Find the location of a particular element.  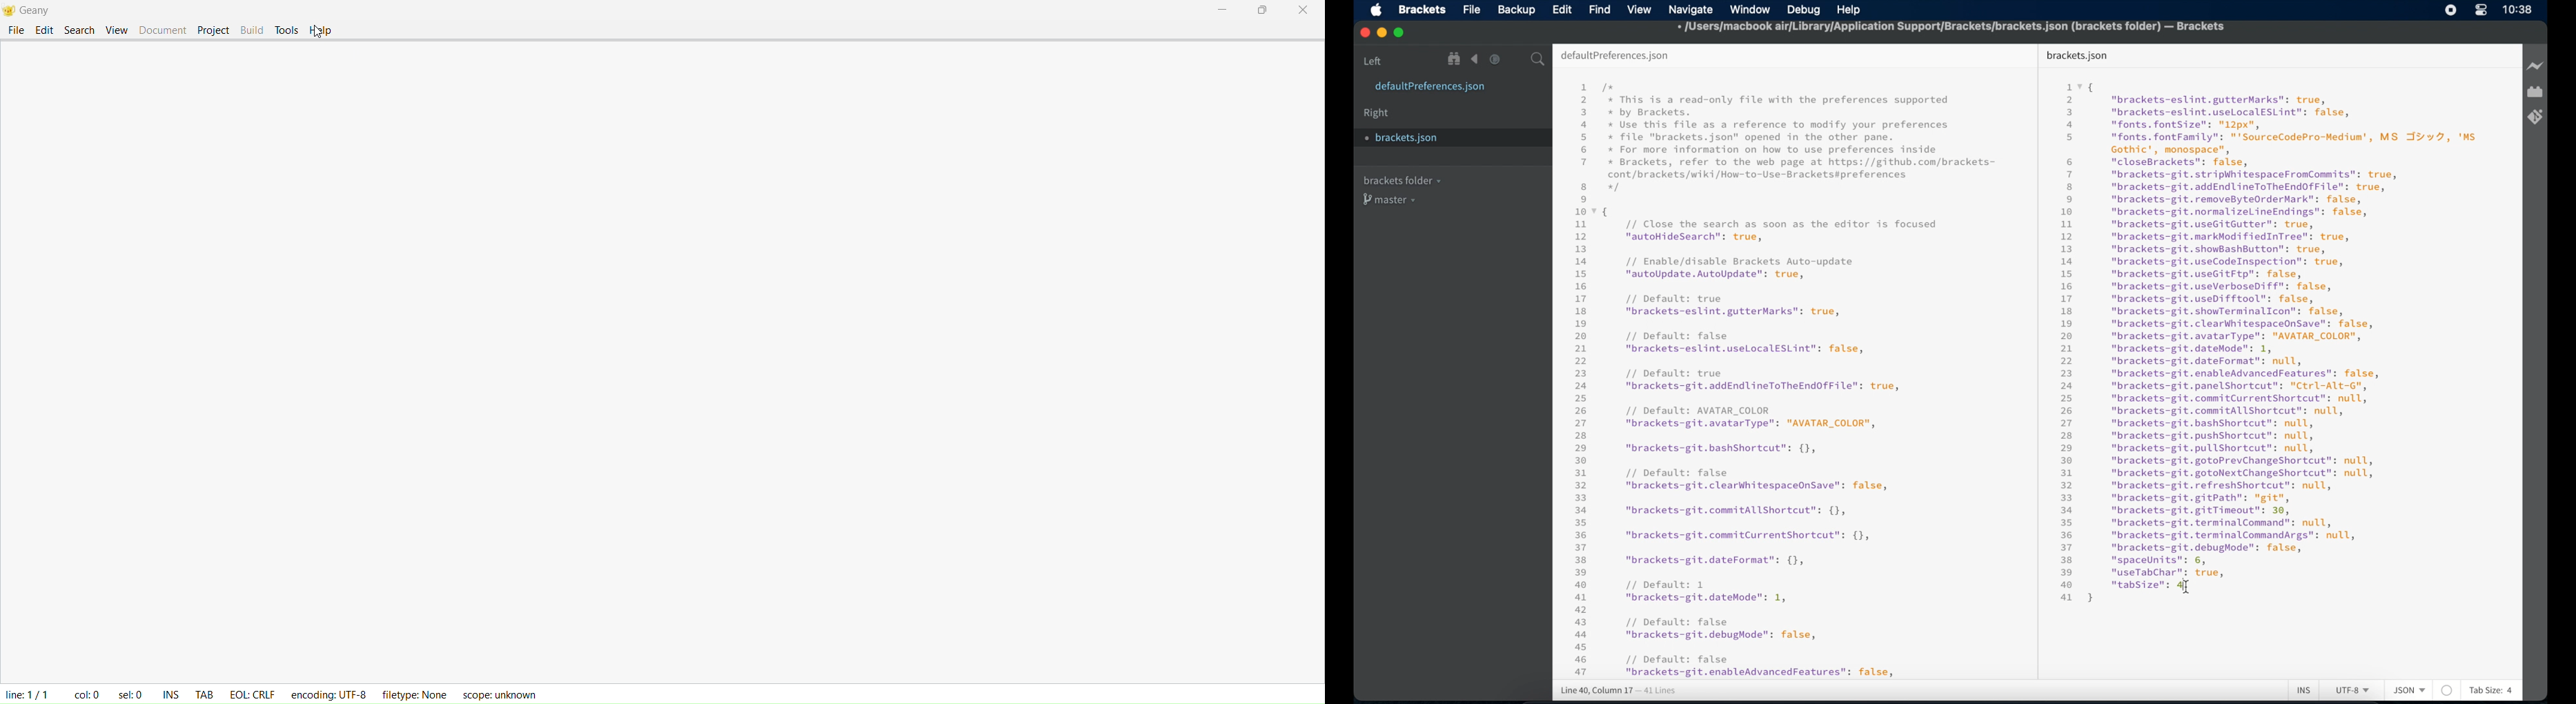

apple icon is located at coordinates (1377, 10).